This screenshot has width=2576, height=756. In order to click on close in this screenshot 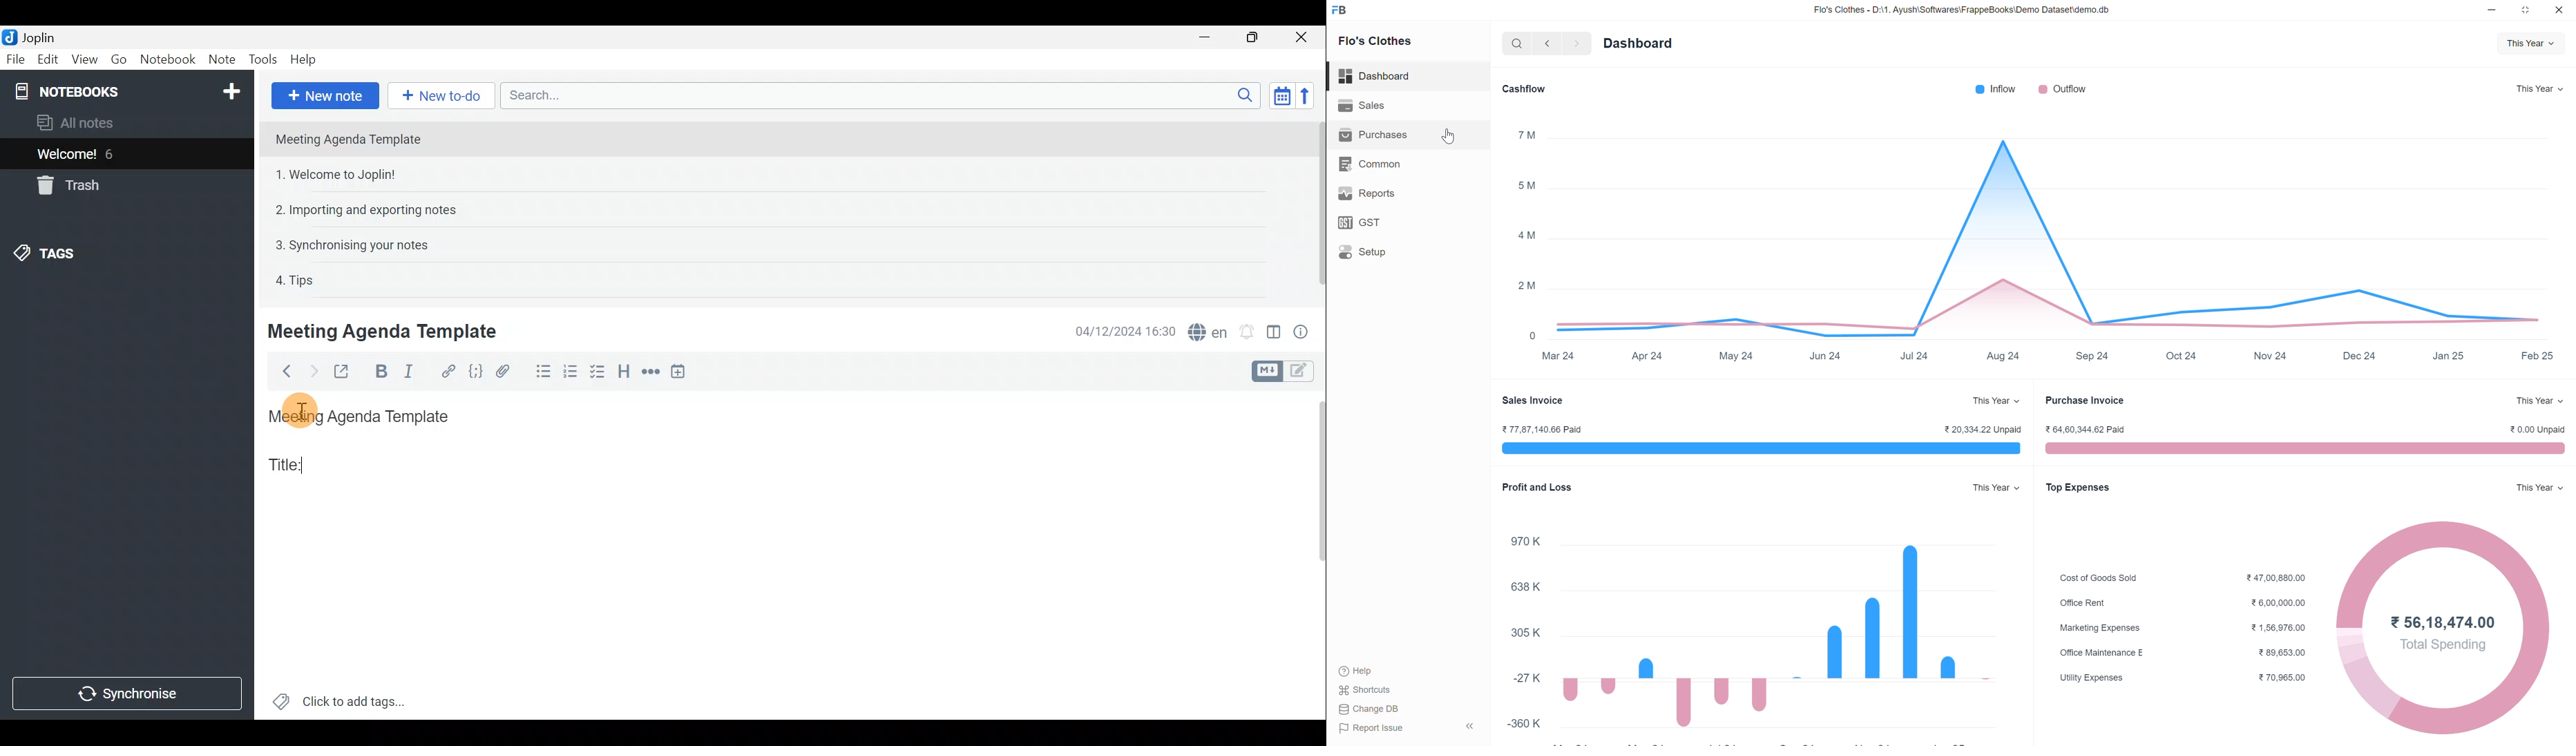, I will do `click(2559, 10)`.